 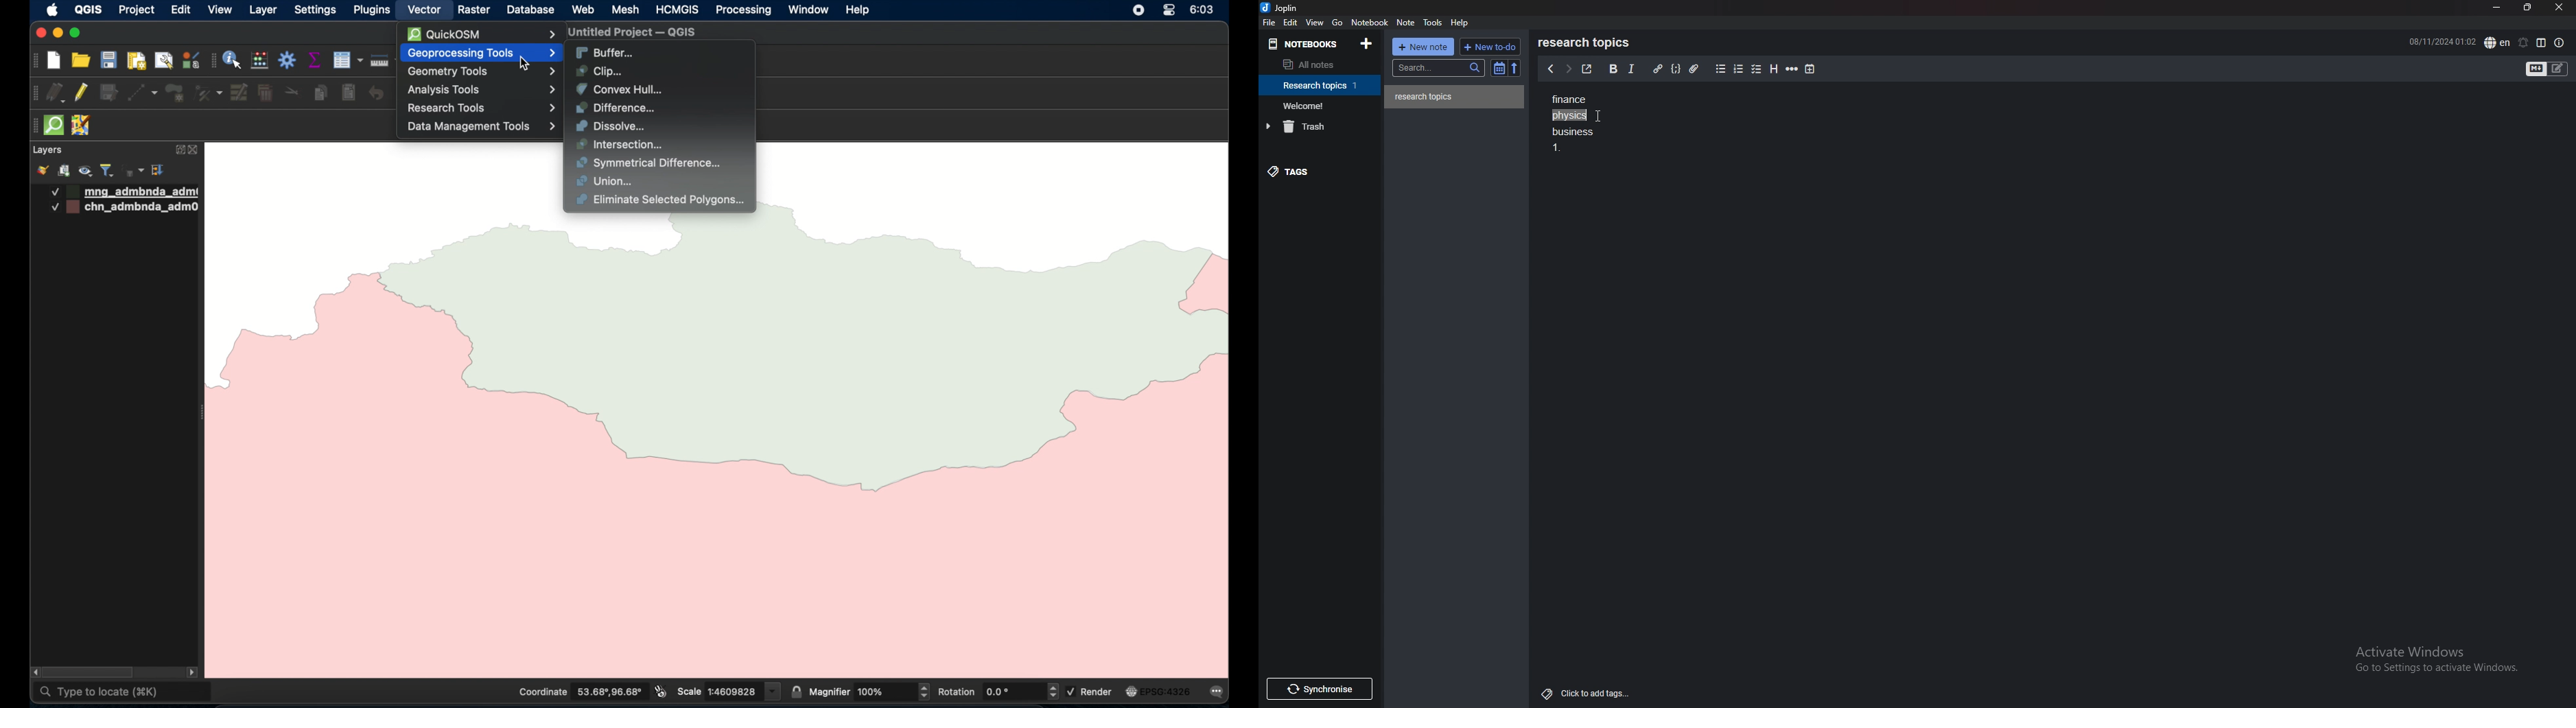 What do you see at coordinates (2497, 42) in the screenshot?
I see `spell check` at bounding box center [2497, 42].